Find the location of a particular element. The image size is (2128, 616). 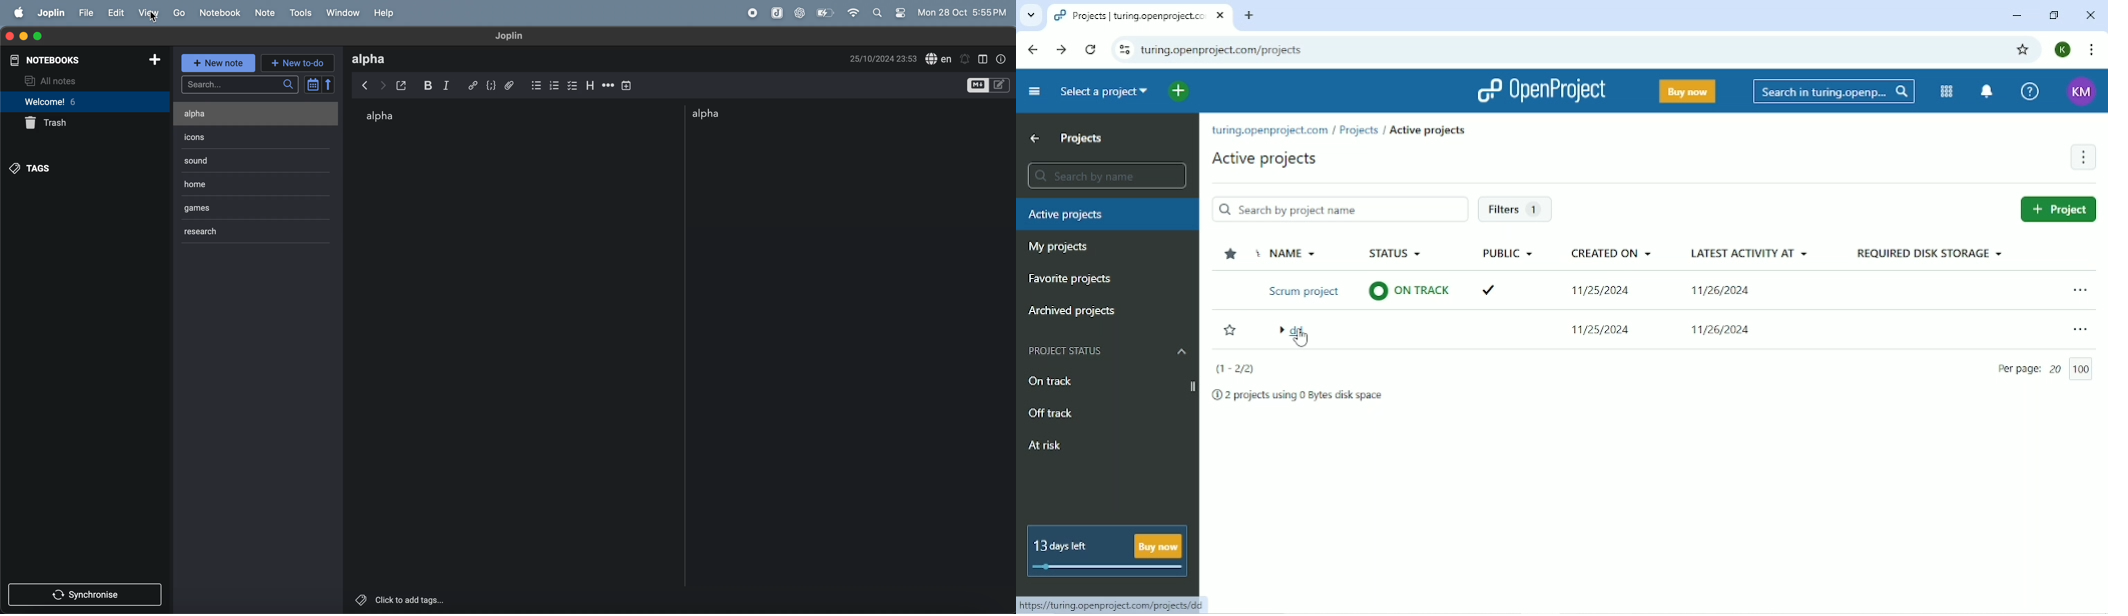

13 days left Buy now is located at coordinates (1106, 552).